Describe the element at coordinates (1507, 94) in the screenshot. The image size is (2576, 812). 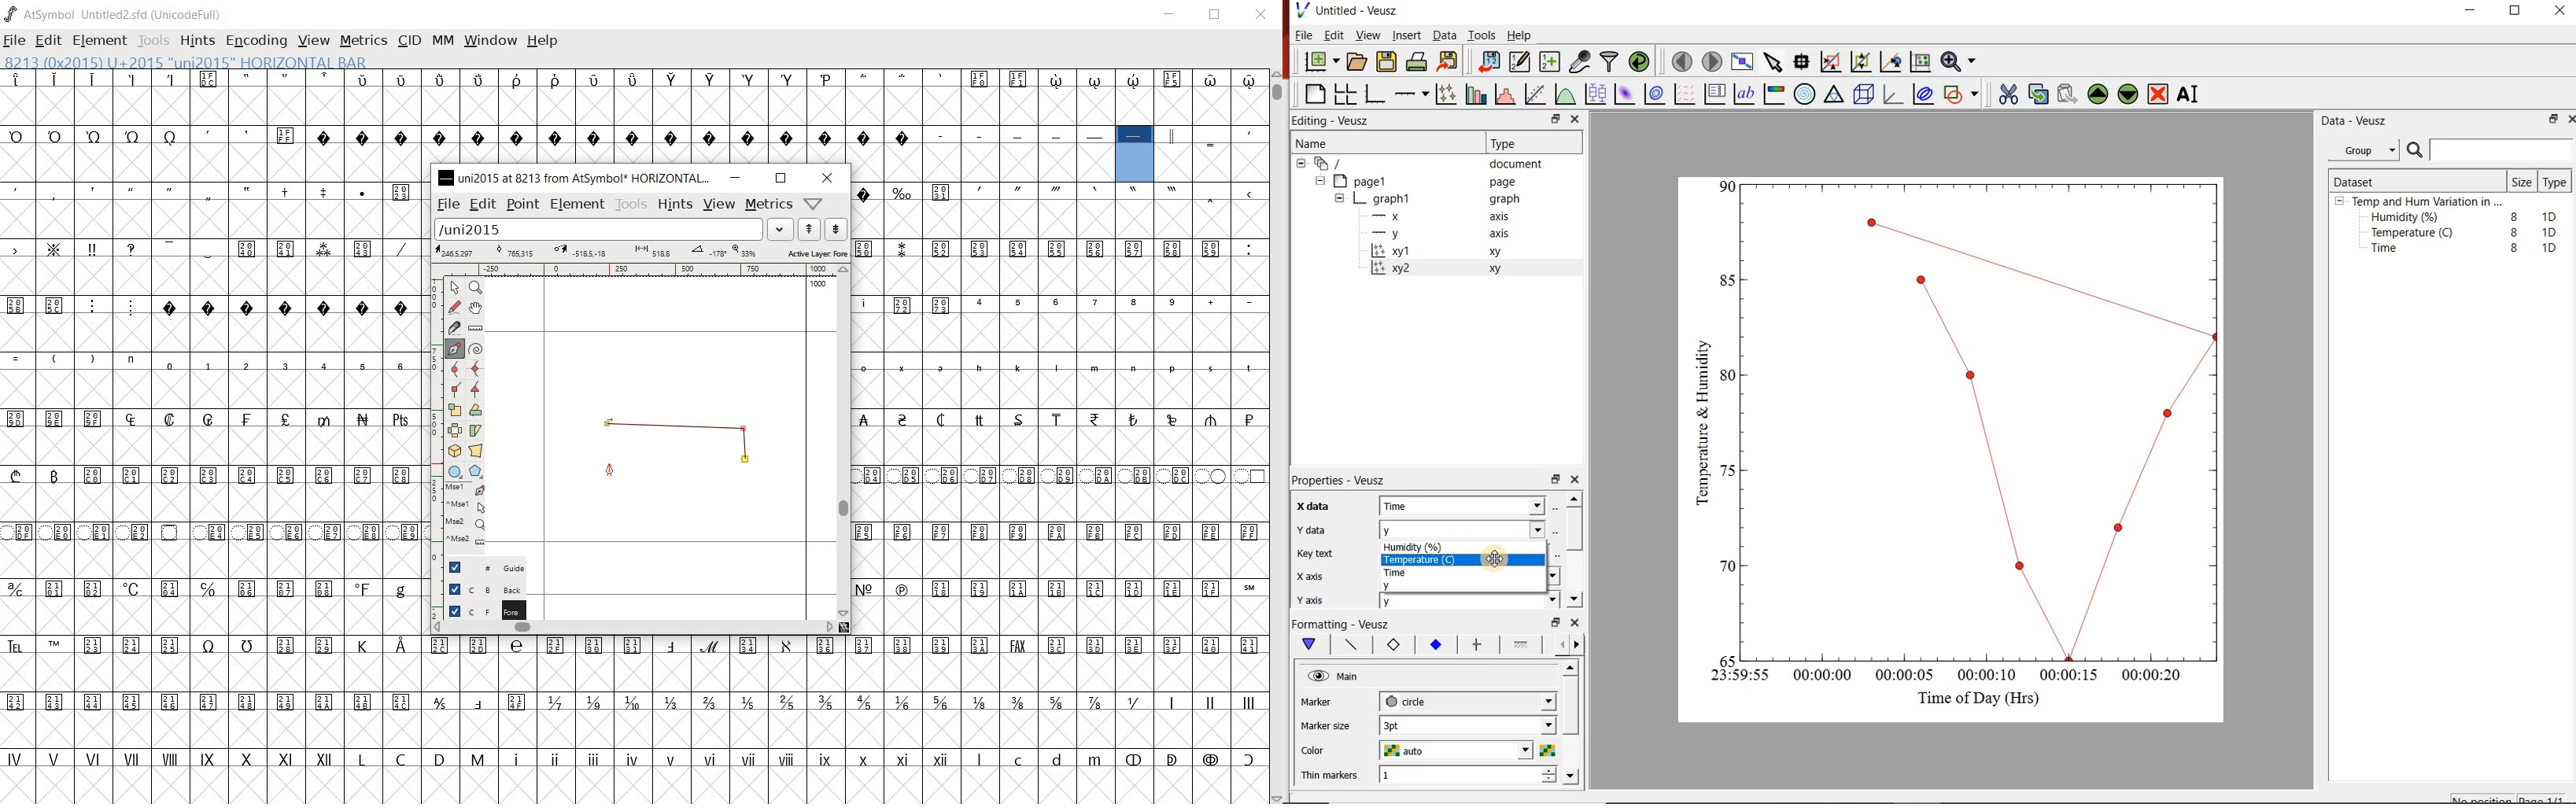
I see `histogram of a dataset` at that location.